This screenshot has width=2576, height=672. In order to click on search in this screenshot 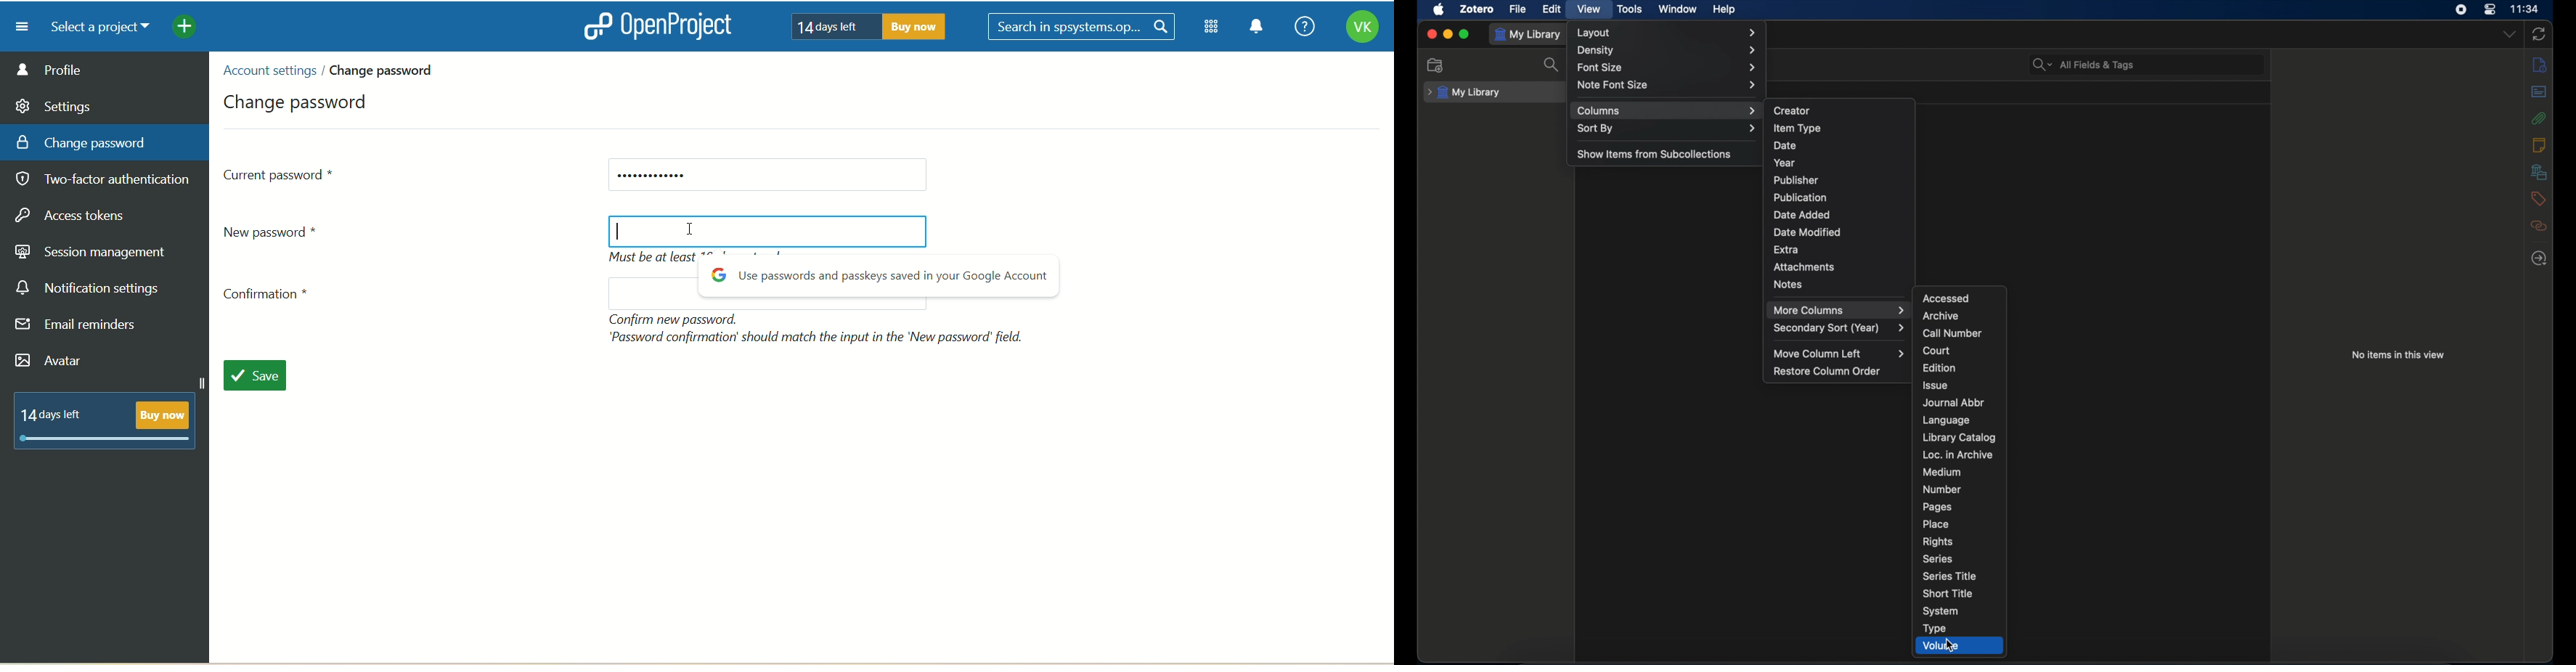, I will do `click(1553, 66)`.